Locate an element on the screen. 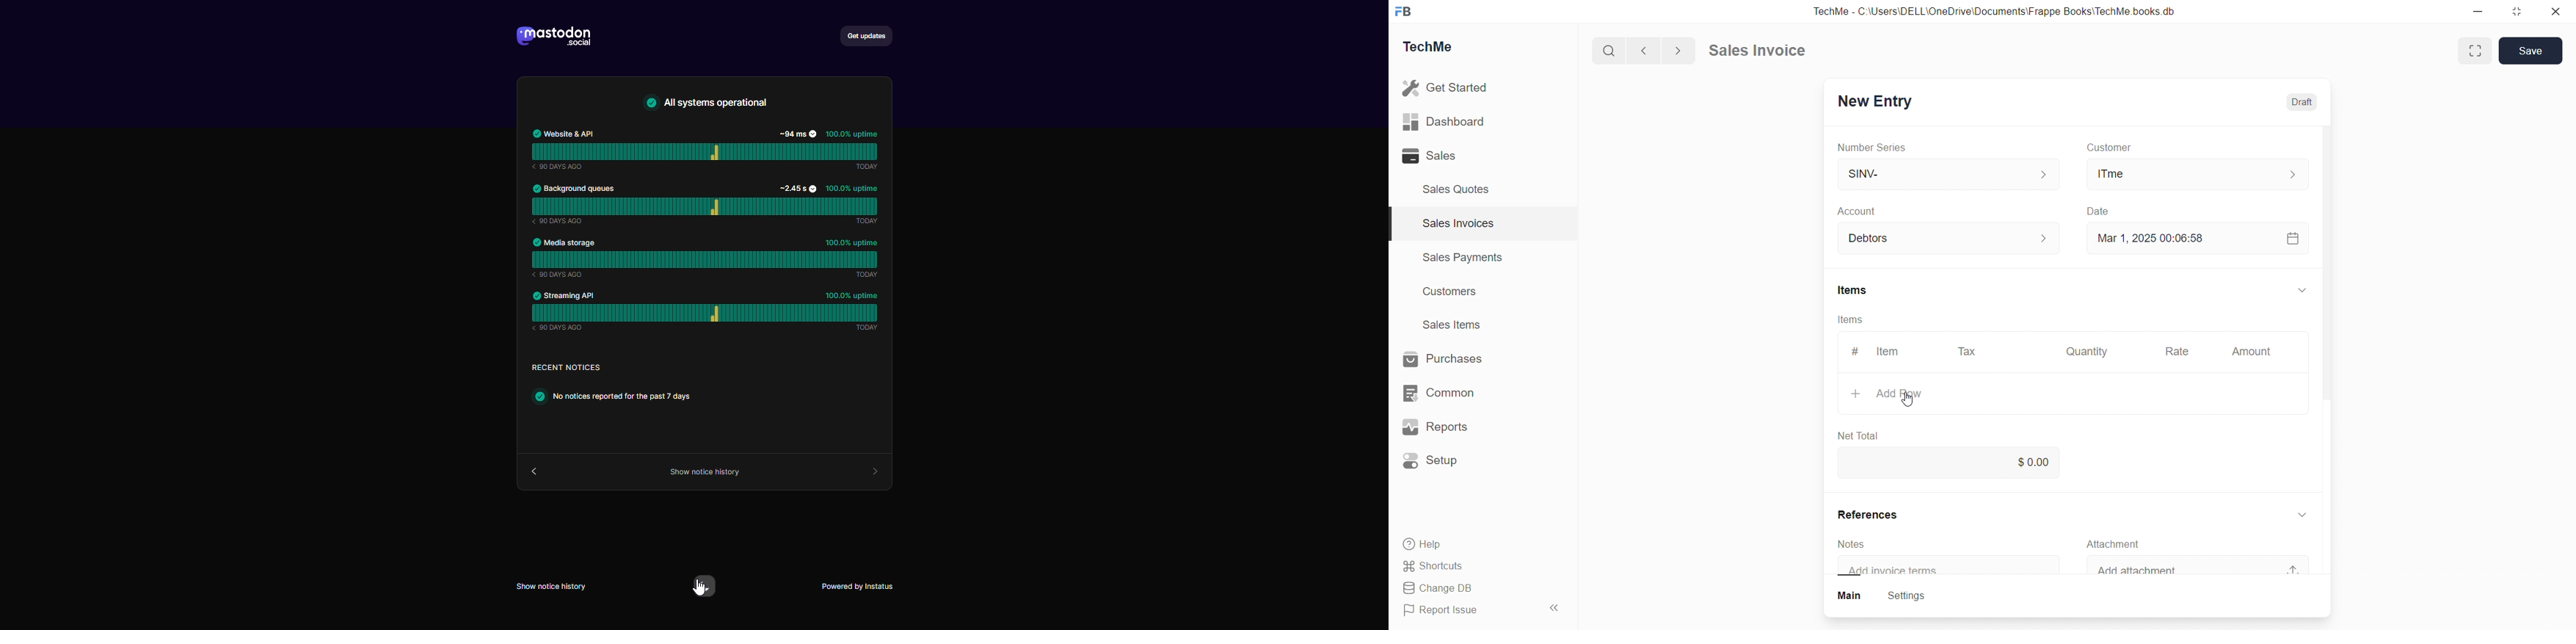 This screenshot has height=644, width=2576. powered by instatus is located at coordinates (863, 586).